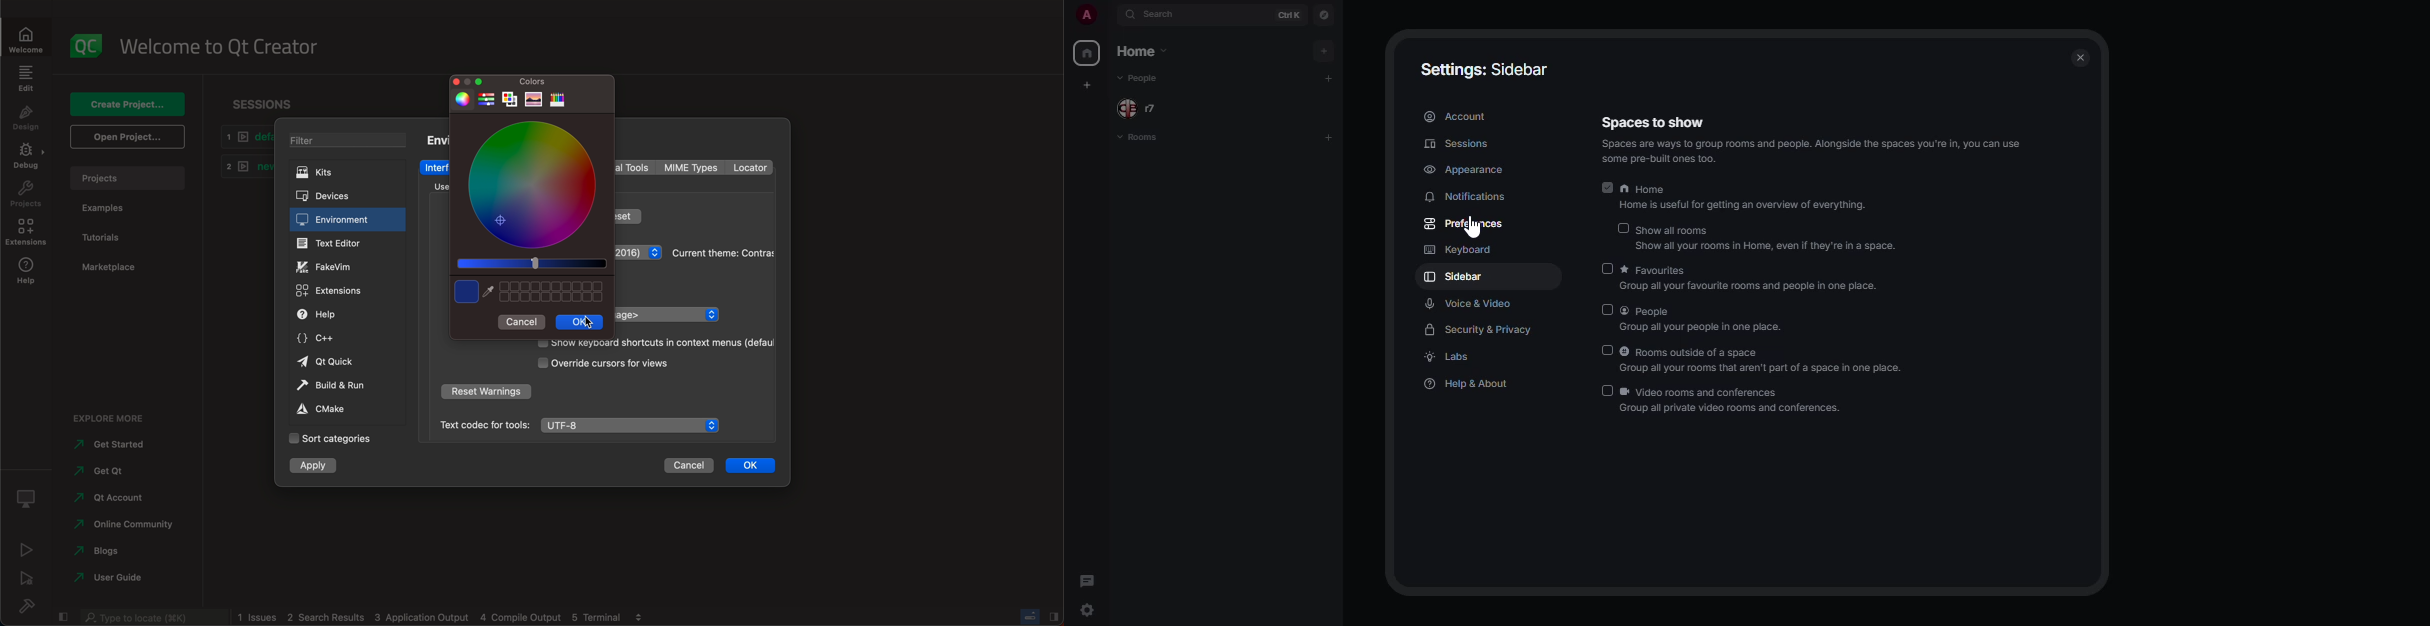 The height and width of the screenshot is (644, 2436). I want to click on MIME, so click(692, 168).